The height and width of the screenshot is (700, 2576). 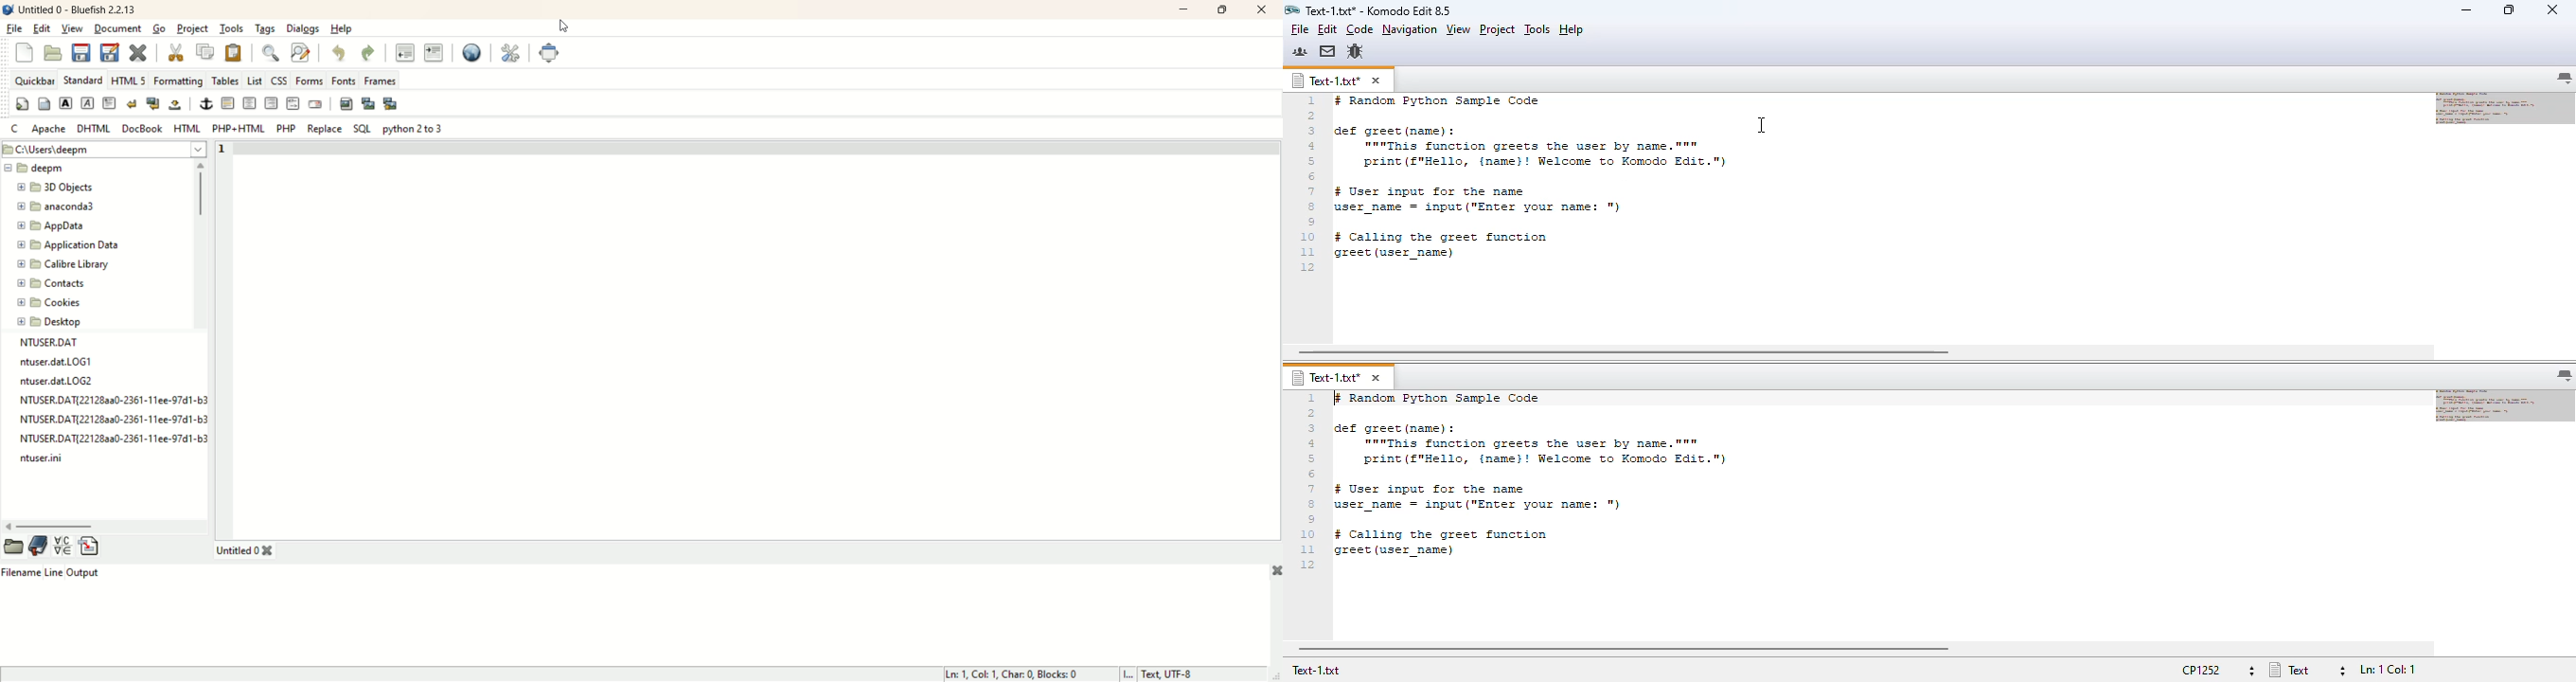 What do you see at coordinates (272, 103) in the screenshot?
I see `right justify` at bounding box center [272, 103].